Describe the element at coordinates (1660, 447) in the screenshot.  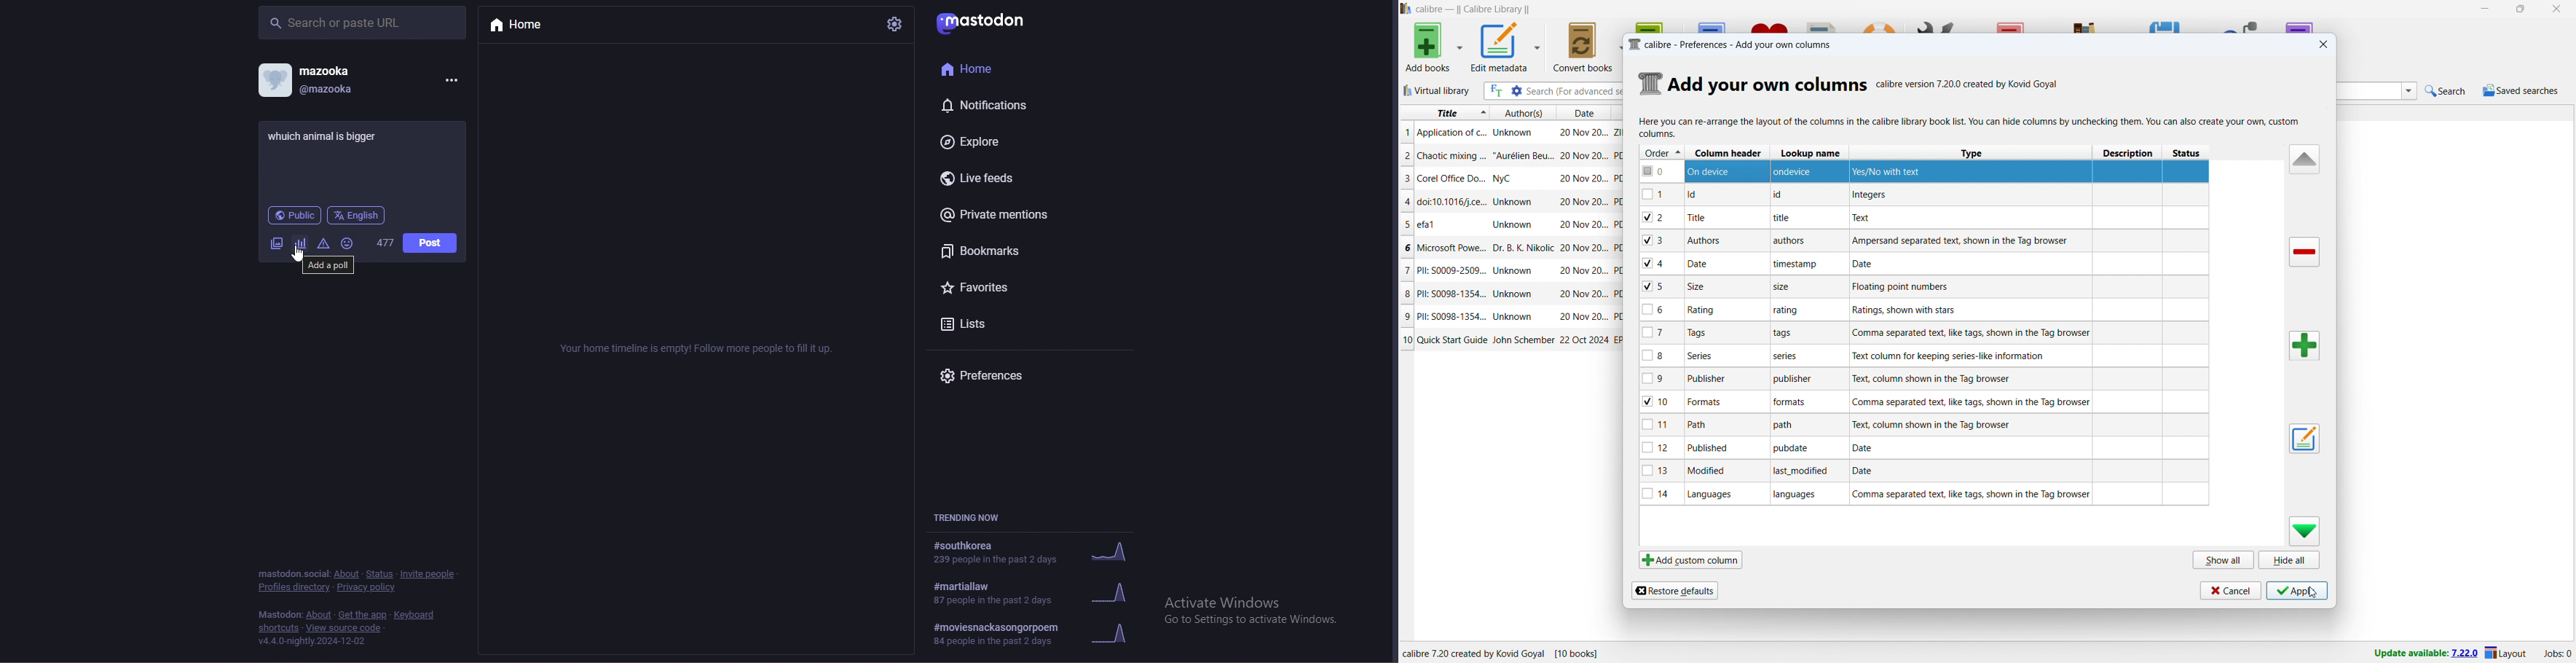
I see `12` at that location.